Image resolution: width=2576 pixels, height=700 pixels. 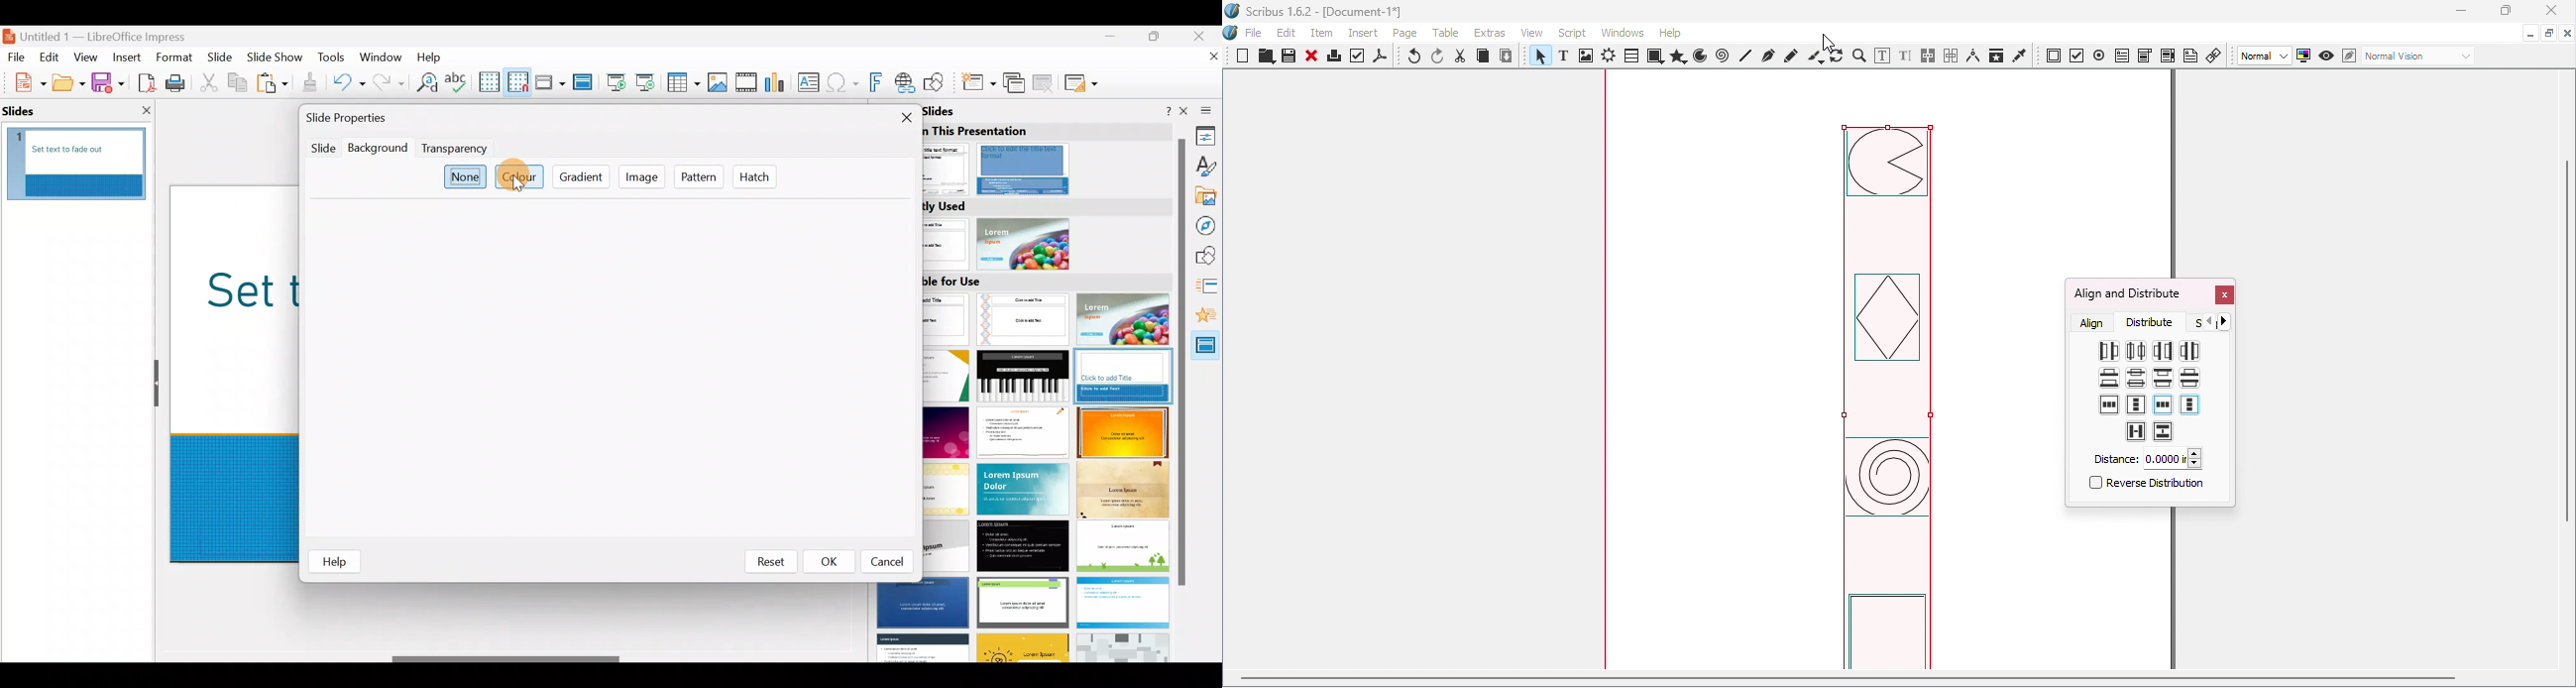 What do you see at coordinates (2146, 459) in the screenshot?
I see `Distance` at bounding box center [2146, 459].